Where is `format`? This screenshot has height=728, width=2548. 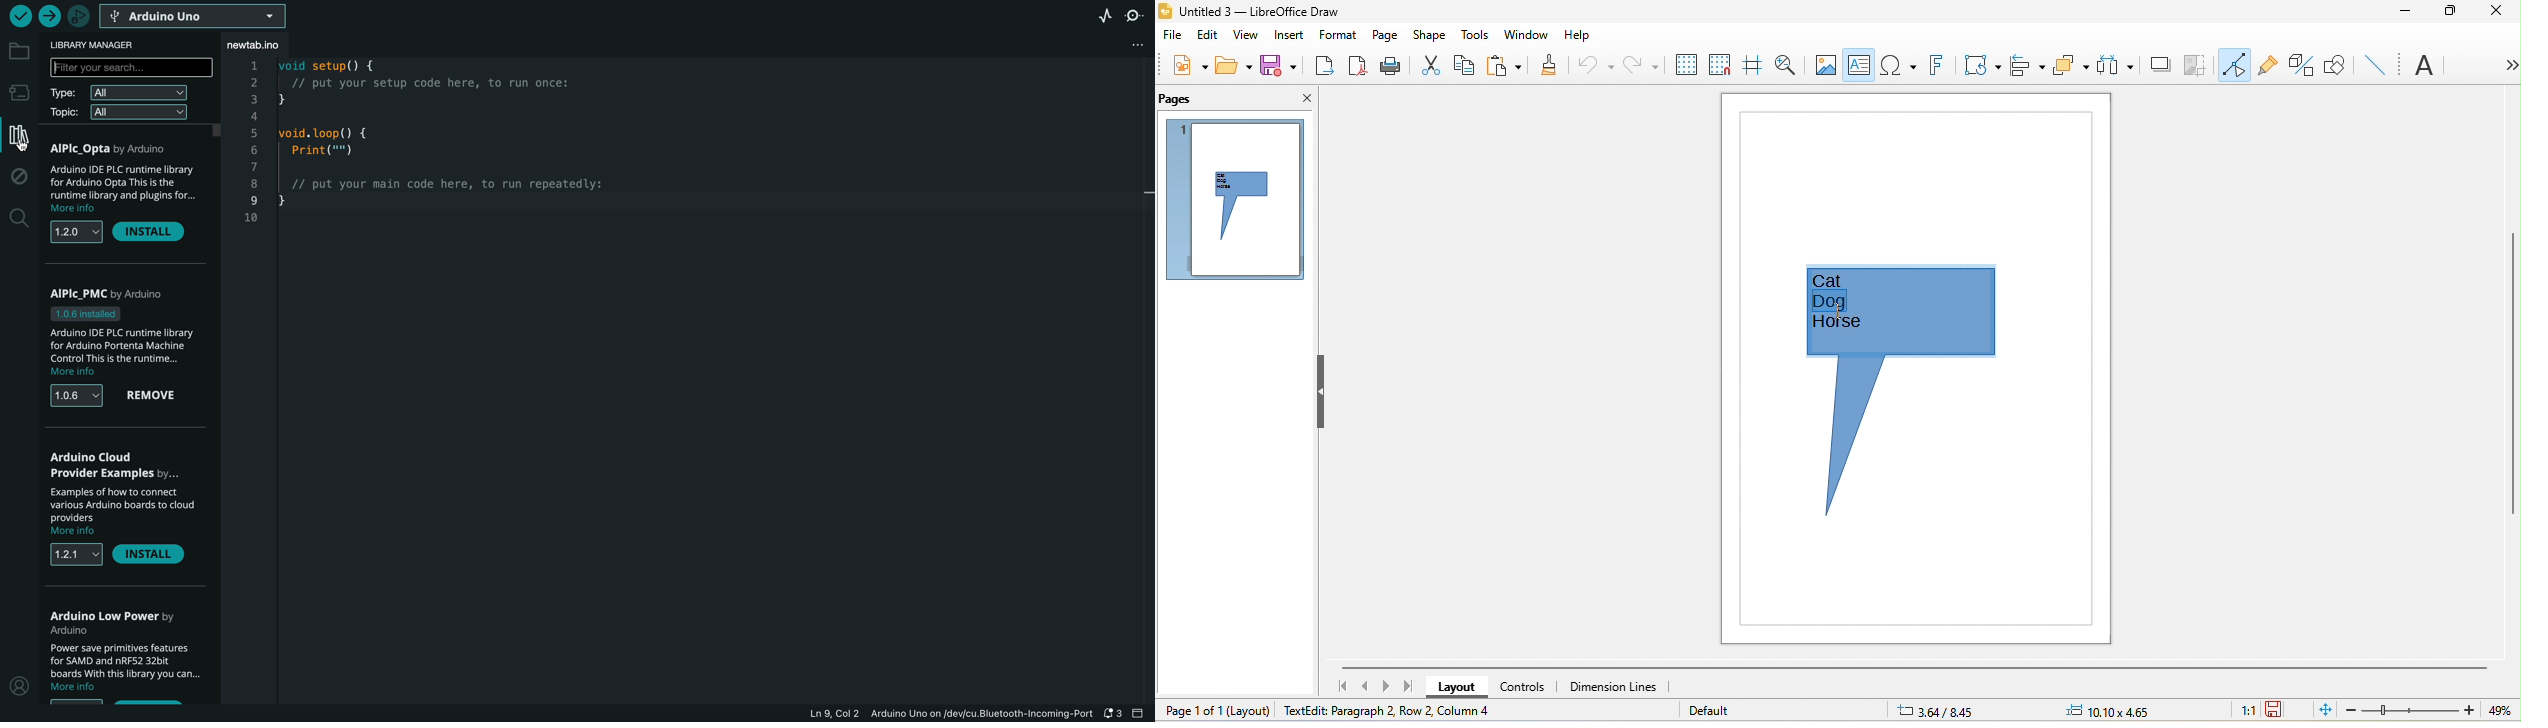
format is located at coordinates (1336, 37).